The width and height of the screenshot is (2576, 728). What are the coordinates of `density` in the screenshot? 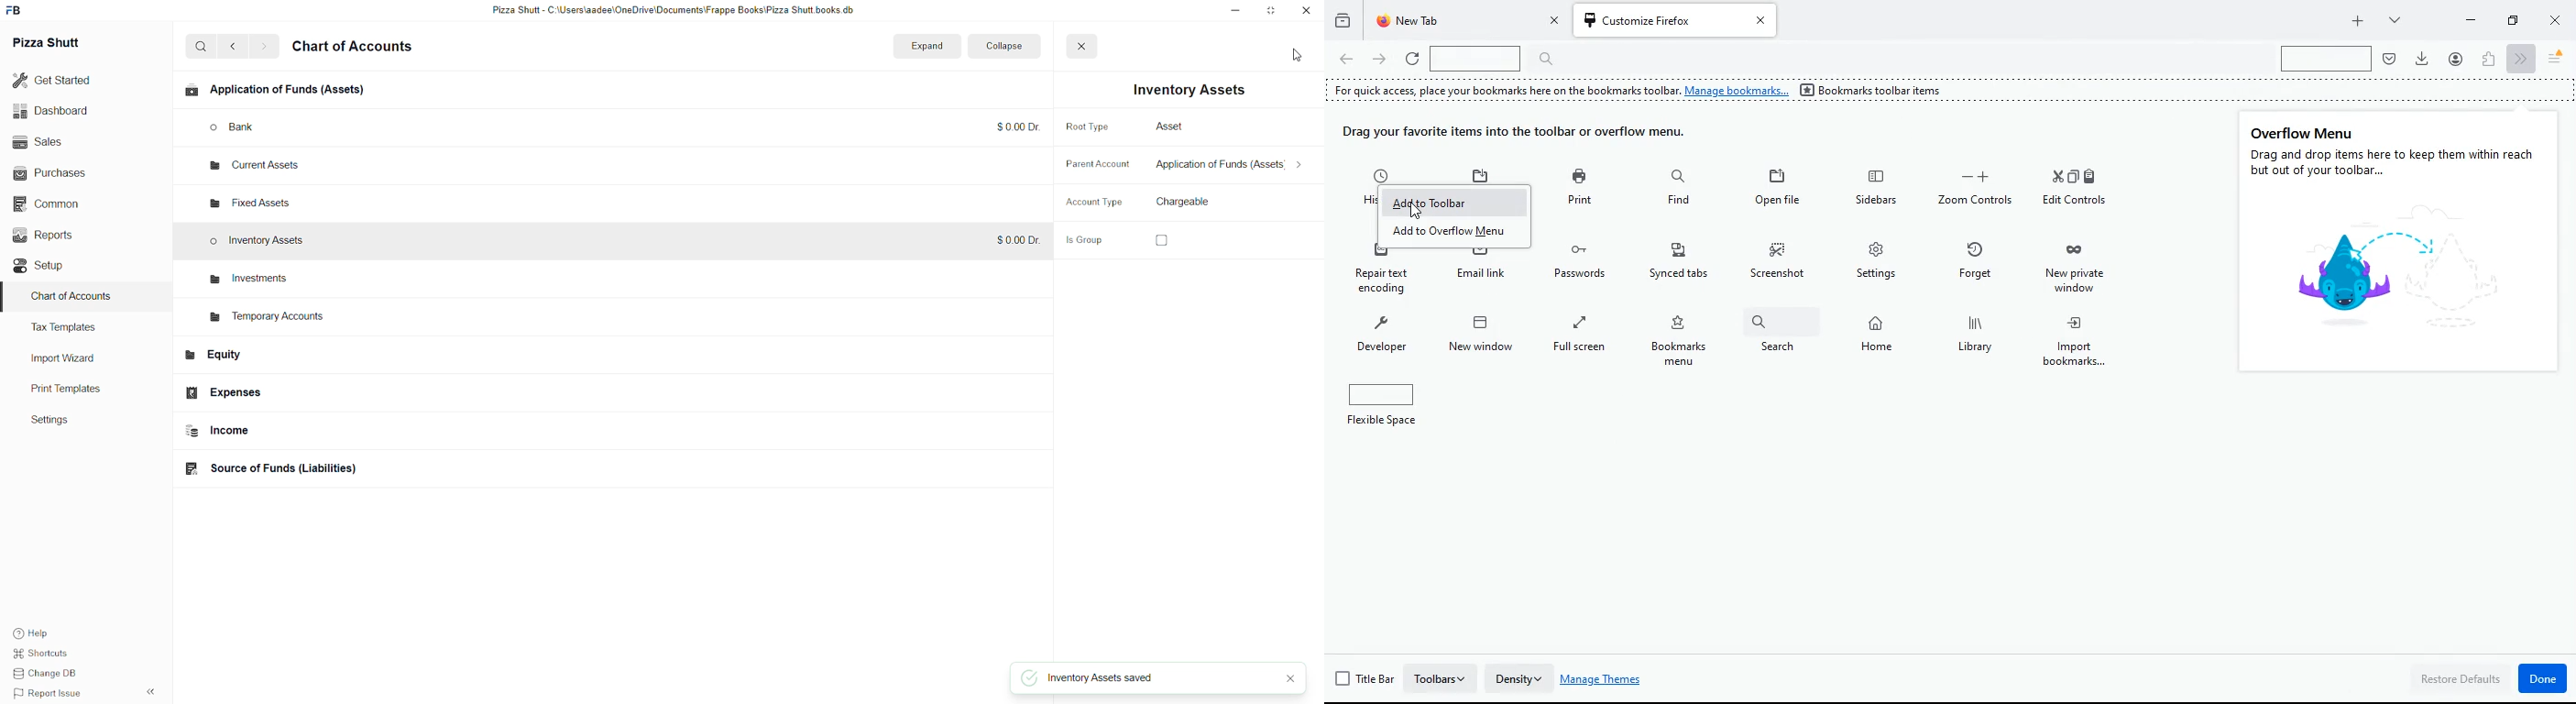 It's located at (1520, 675).